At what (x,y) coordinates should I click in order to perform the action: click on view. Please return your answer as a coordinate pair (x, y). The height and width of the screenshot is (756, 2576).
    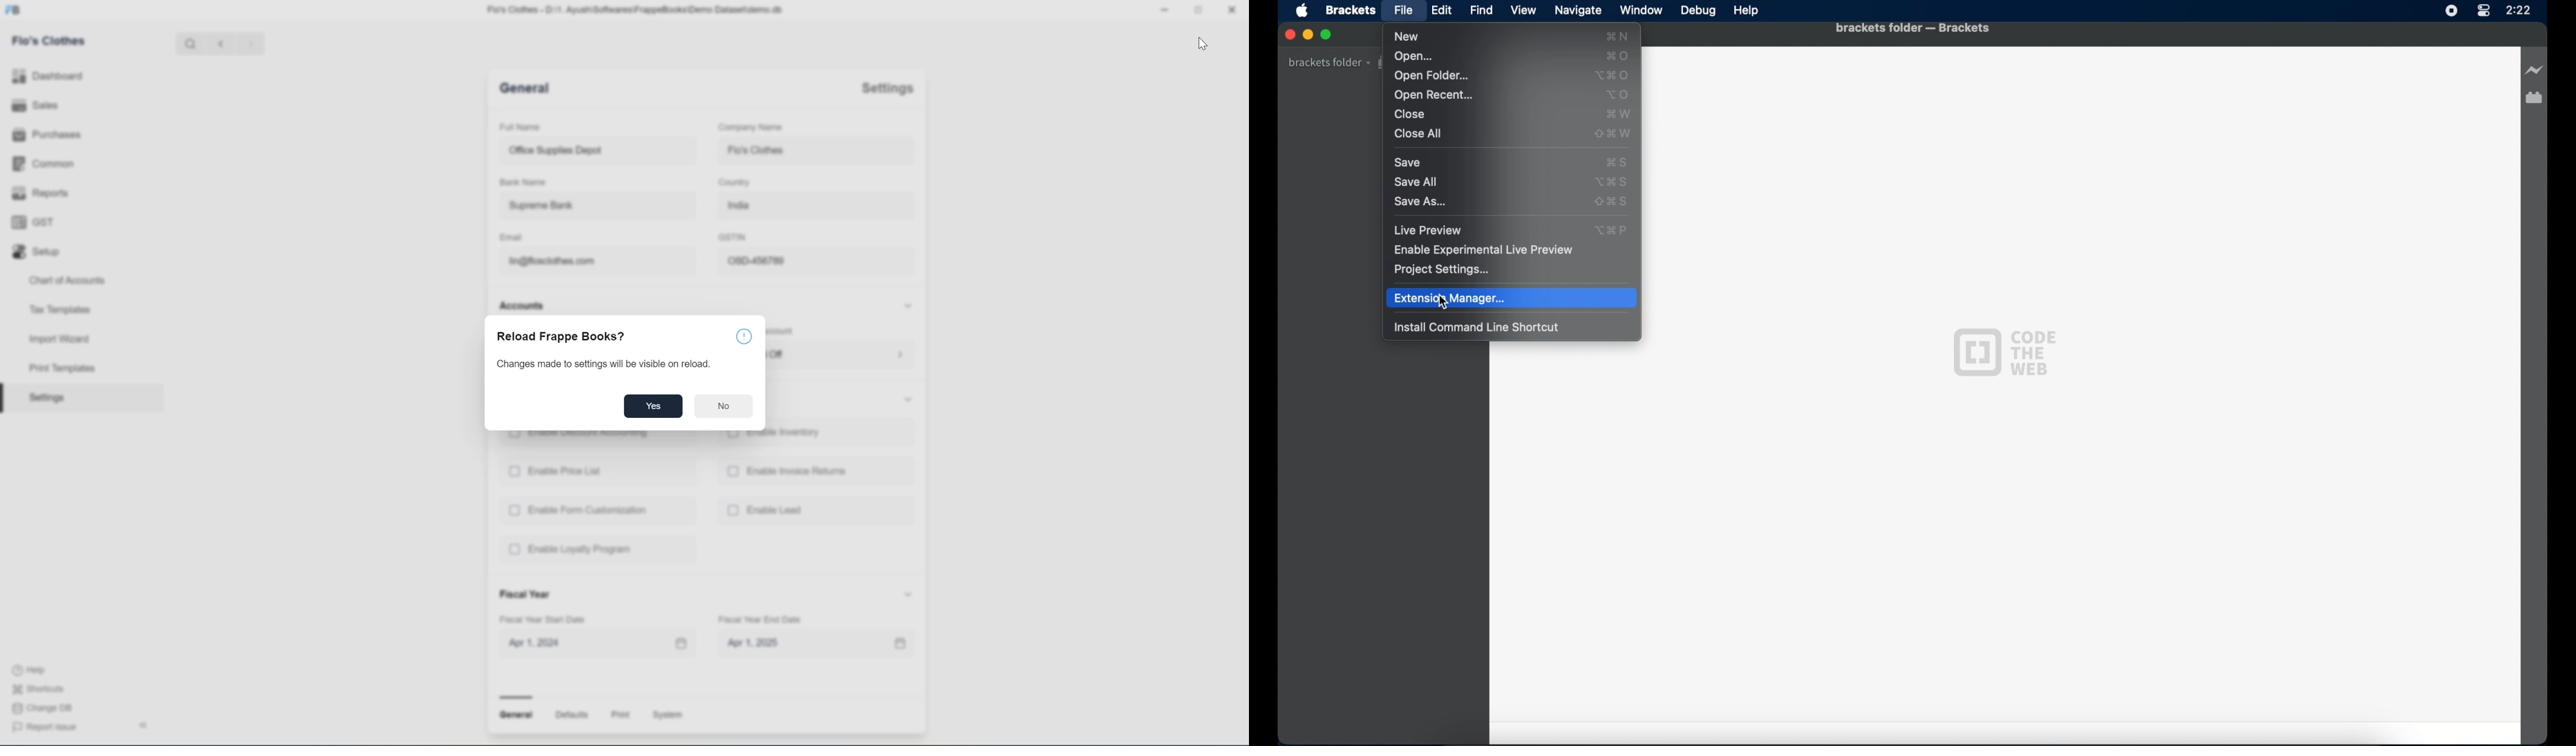
    Looking at the image, I should click on (1523, 10).